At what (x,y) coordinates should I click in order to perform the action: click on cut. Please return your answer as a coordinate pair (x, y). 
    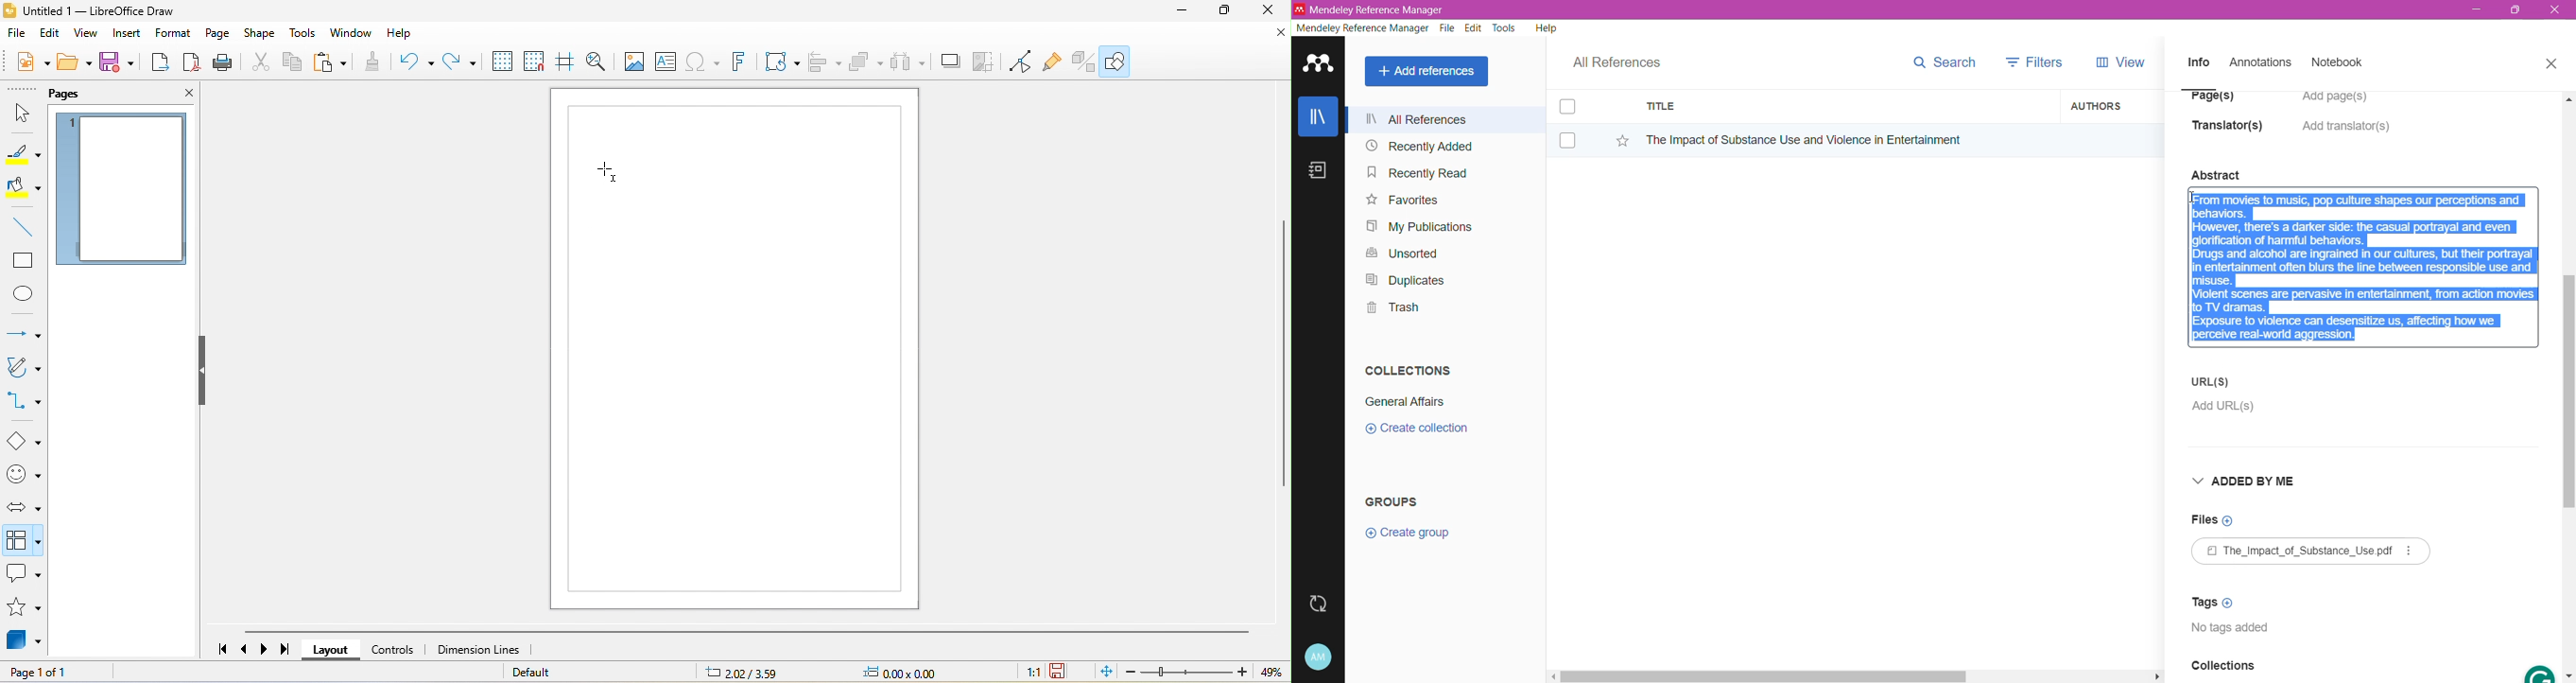
    Looking at the image, I should click on (260, 64).